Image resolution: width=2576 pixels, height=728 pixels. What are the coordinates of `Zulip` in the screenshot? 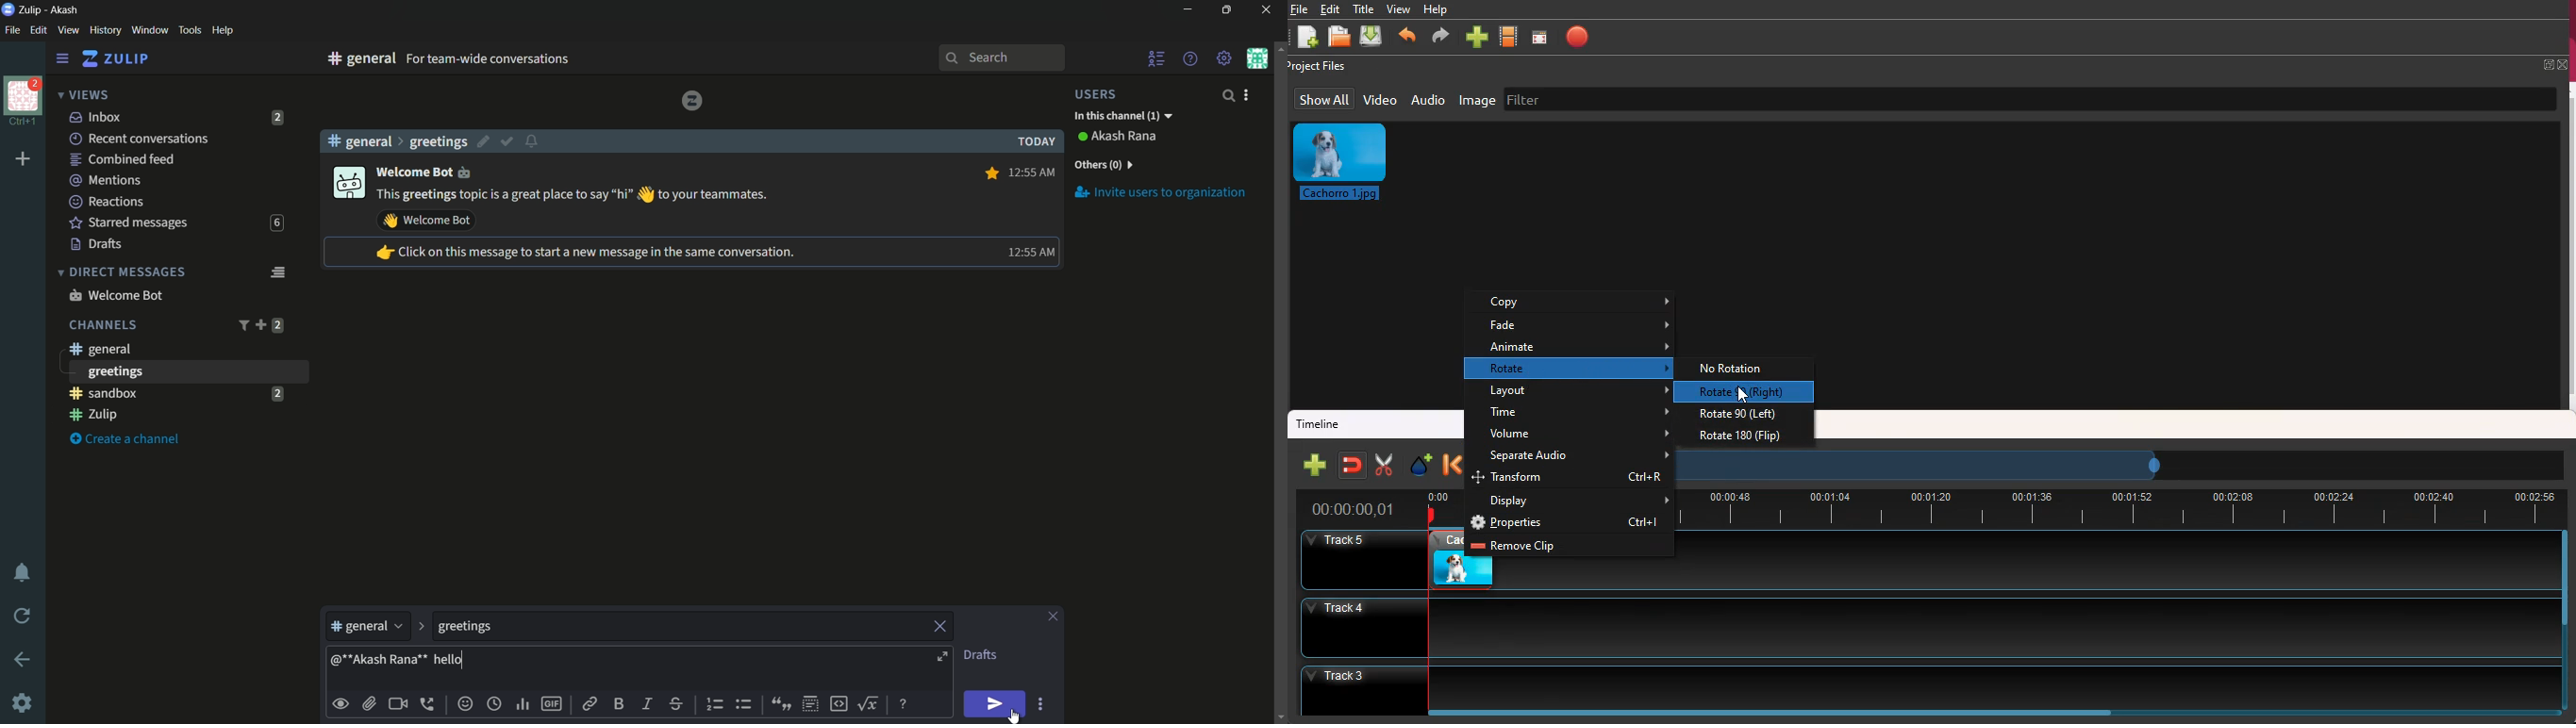 It's located at (32, 9).